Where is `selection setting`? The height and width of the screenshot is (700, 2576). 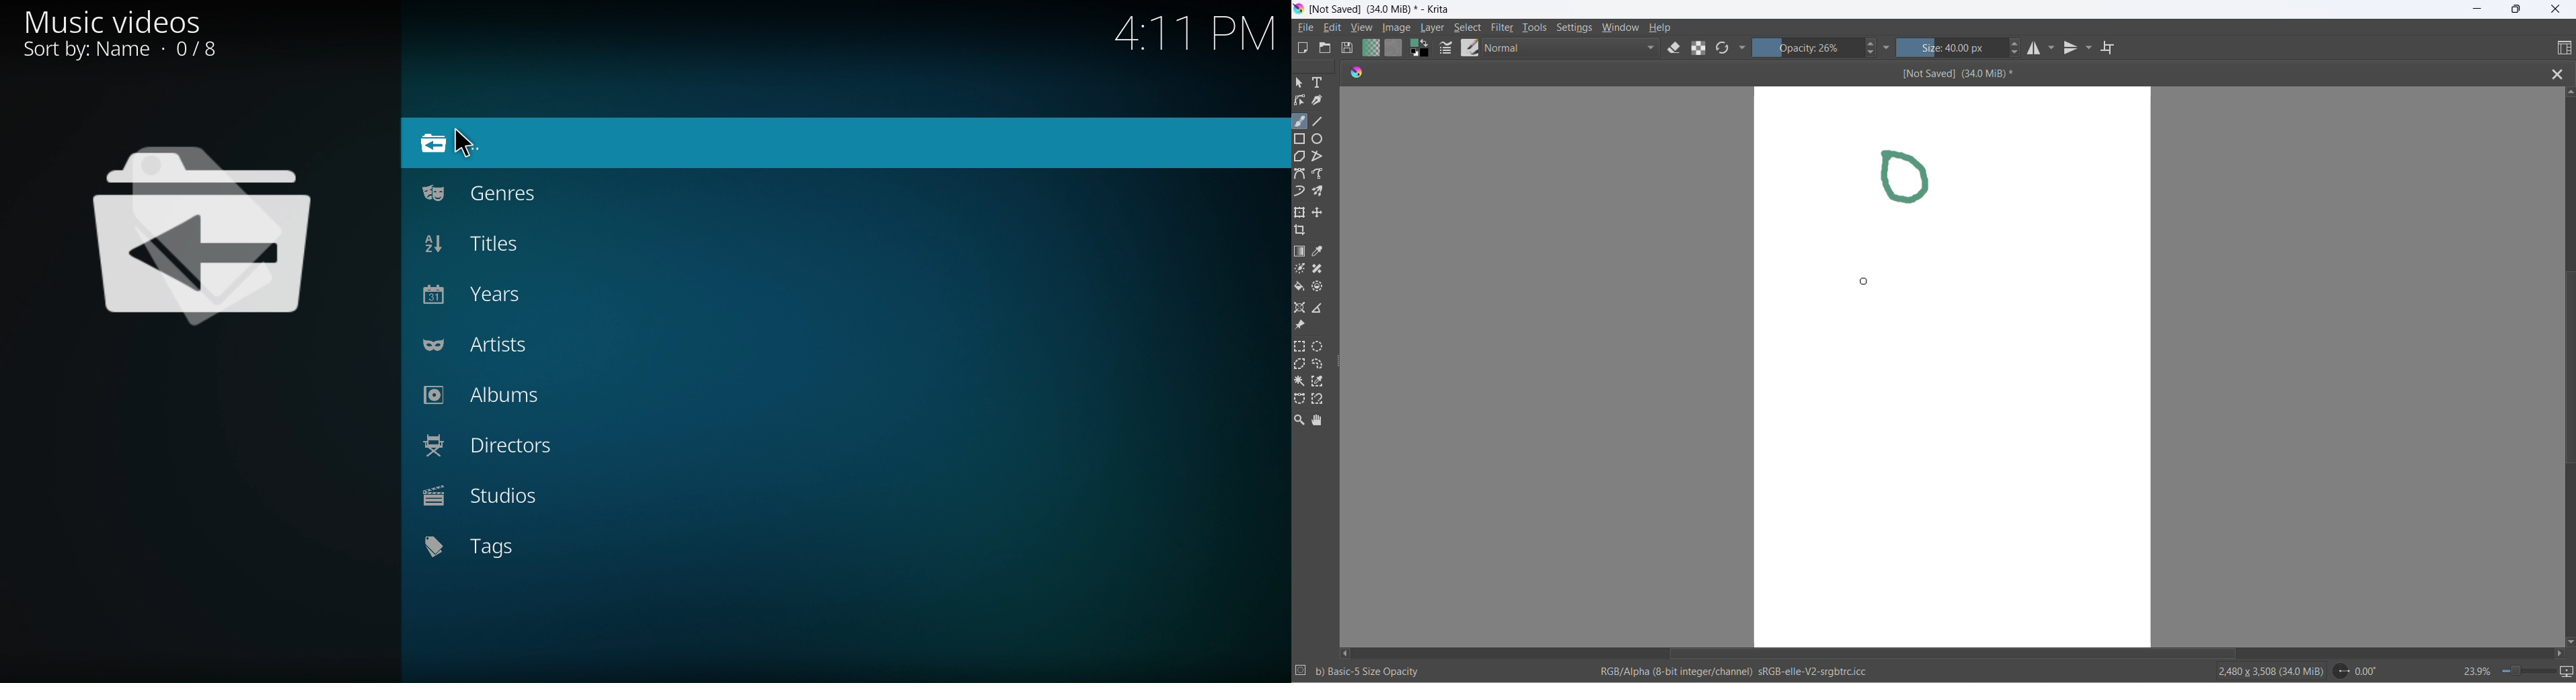
selection setting is located at coordinates (1301, 671).